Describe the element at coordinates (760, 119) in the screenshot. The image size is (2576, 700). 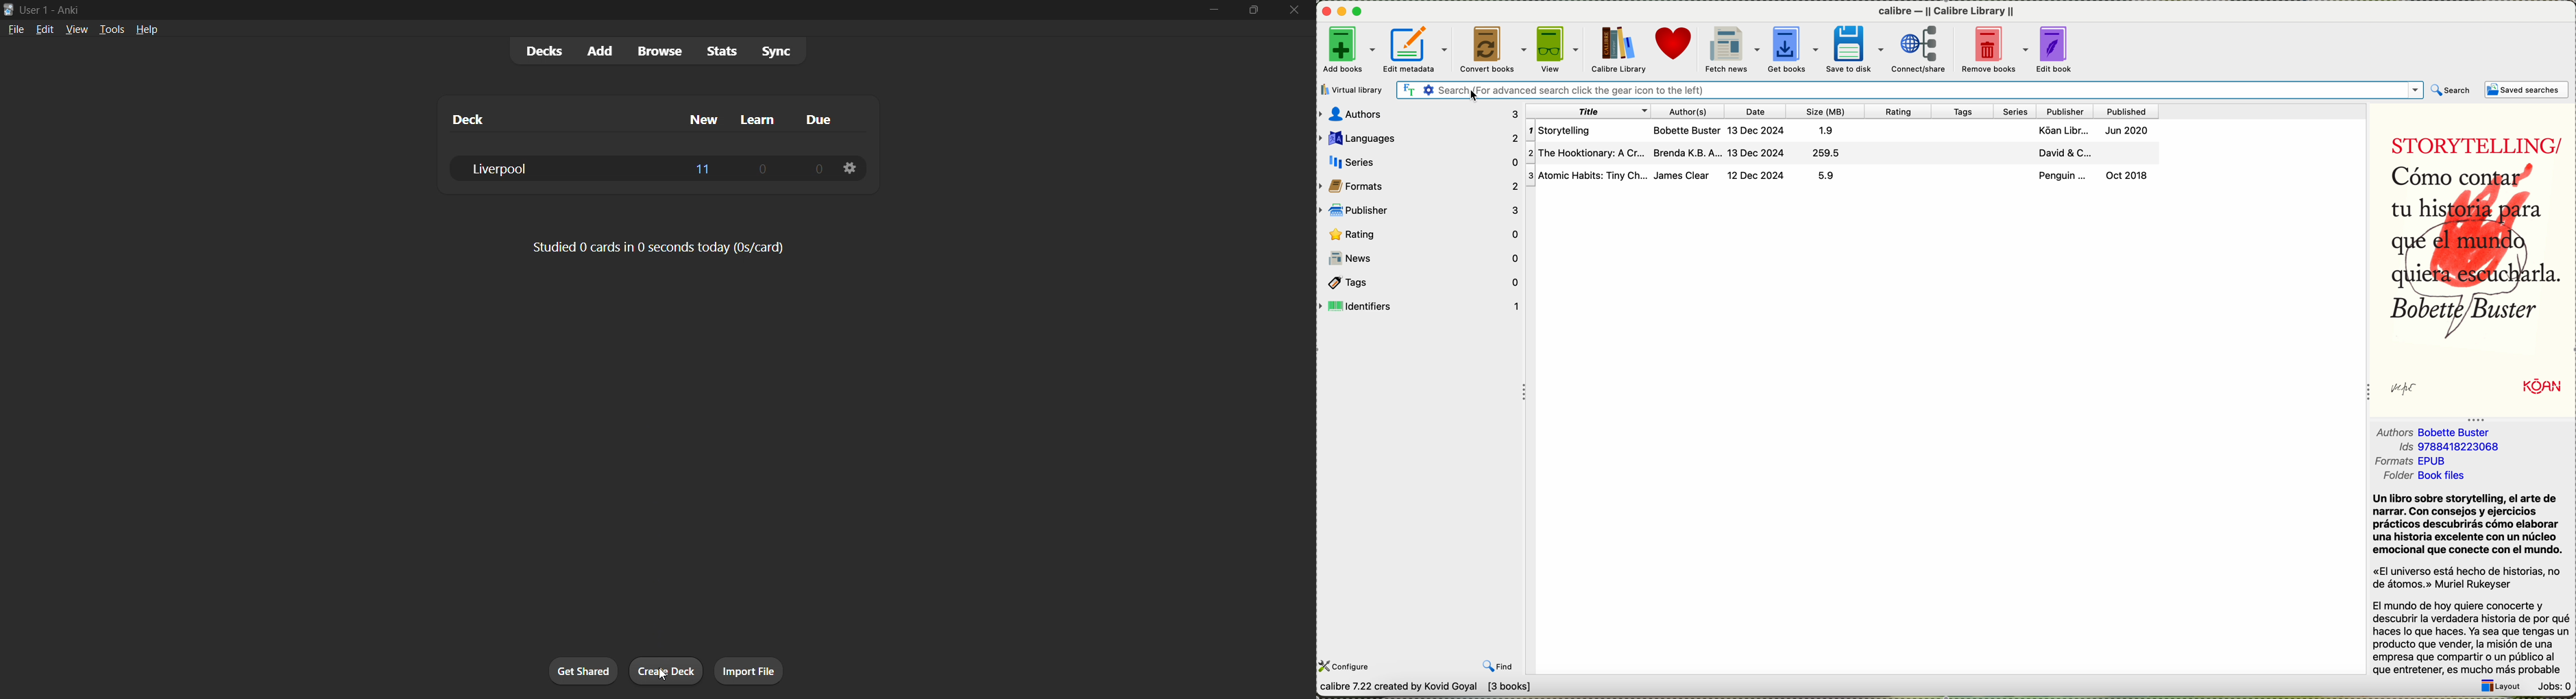
I see `learn column` at that location.